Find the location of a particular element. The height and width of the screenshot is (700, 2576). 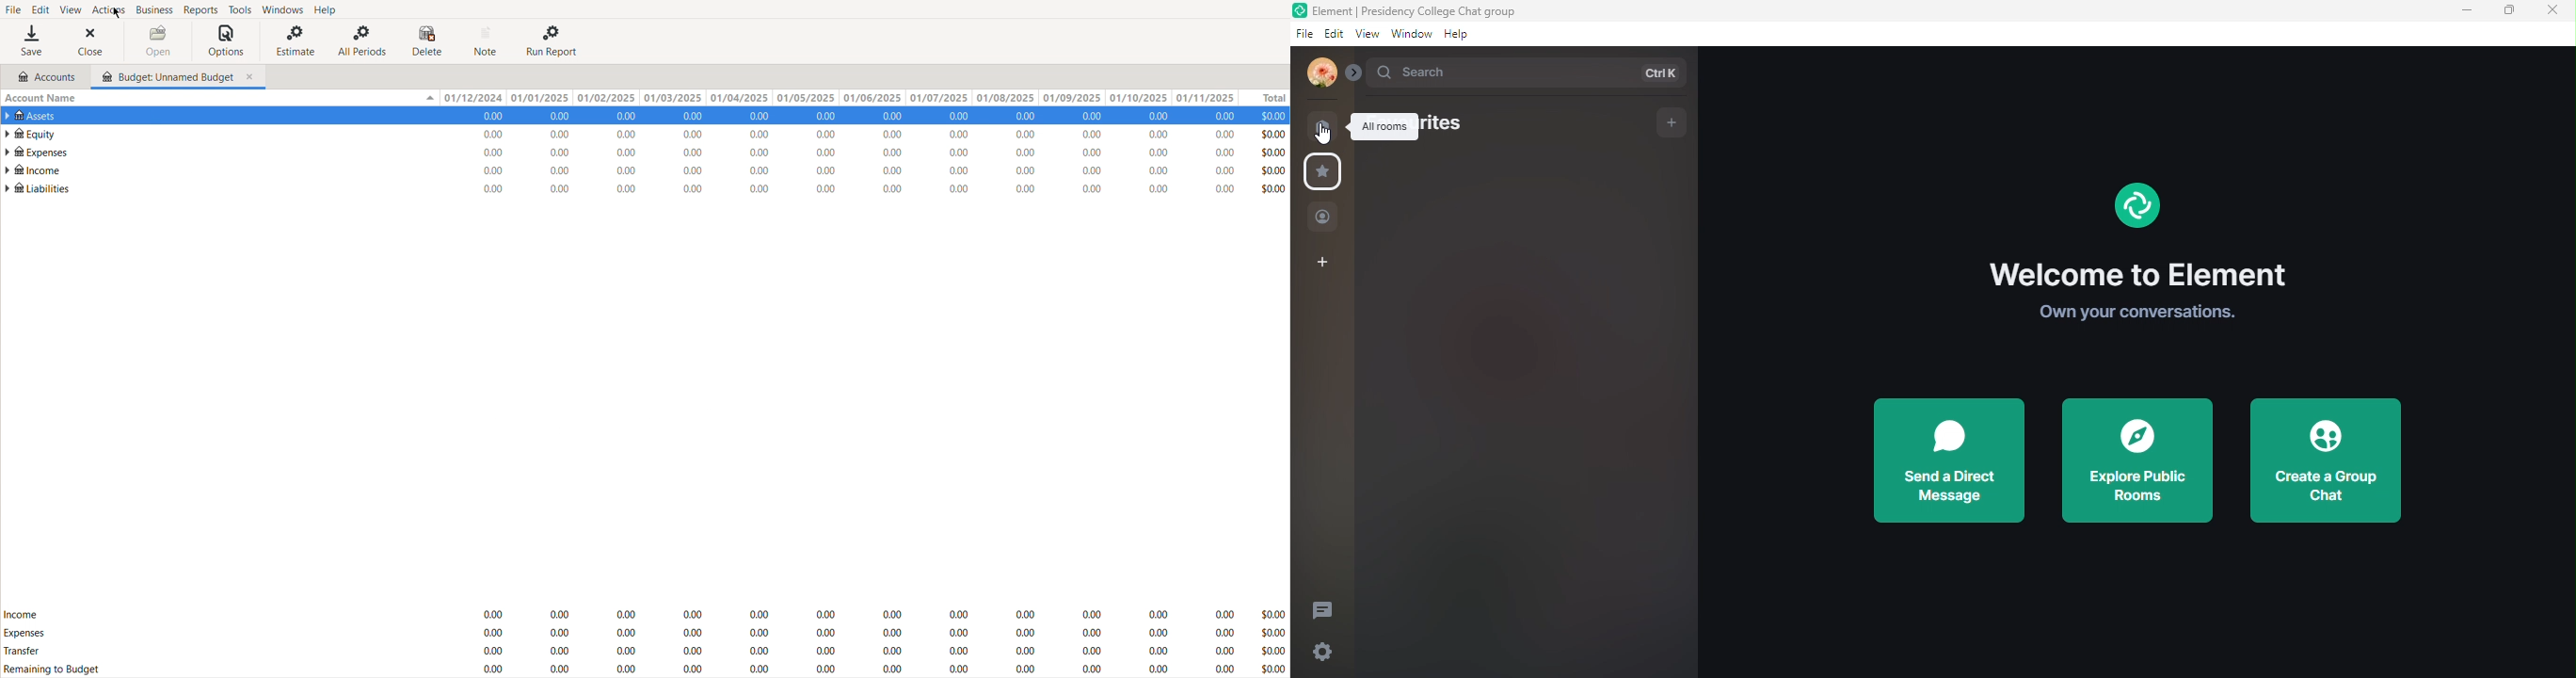

cursor is located at coordinates (1320, 132).